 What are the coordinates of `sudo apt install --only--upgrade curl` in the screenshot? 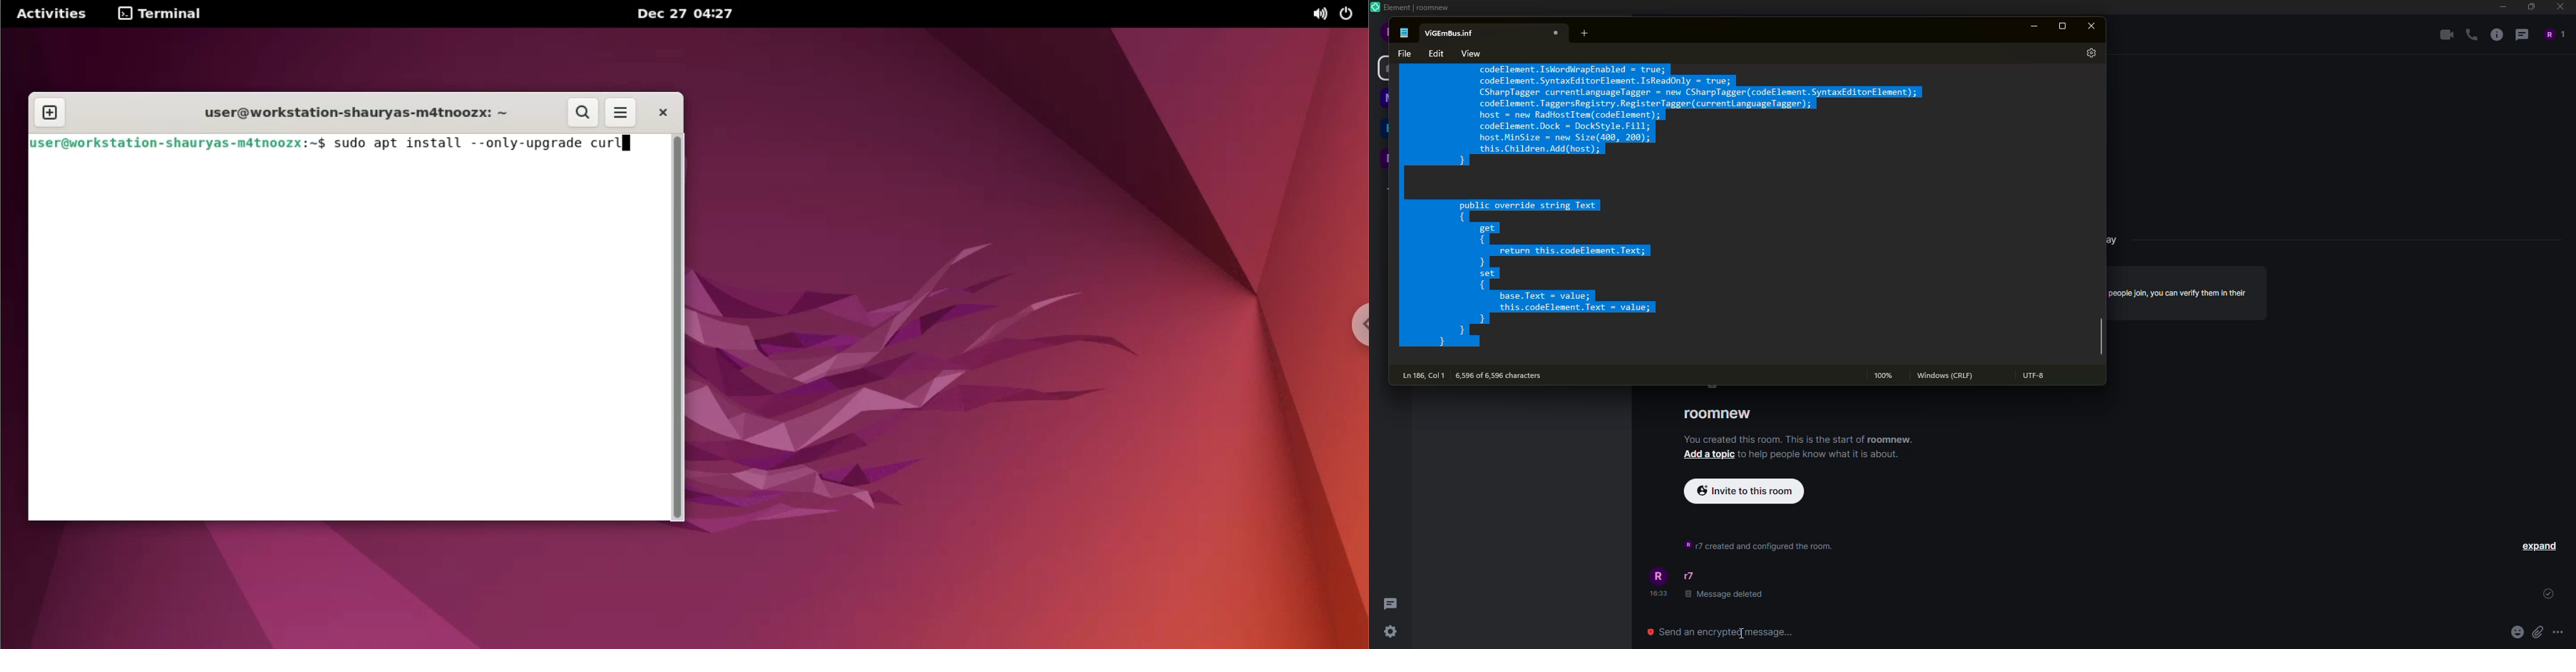 It's located at (474, 145).